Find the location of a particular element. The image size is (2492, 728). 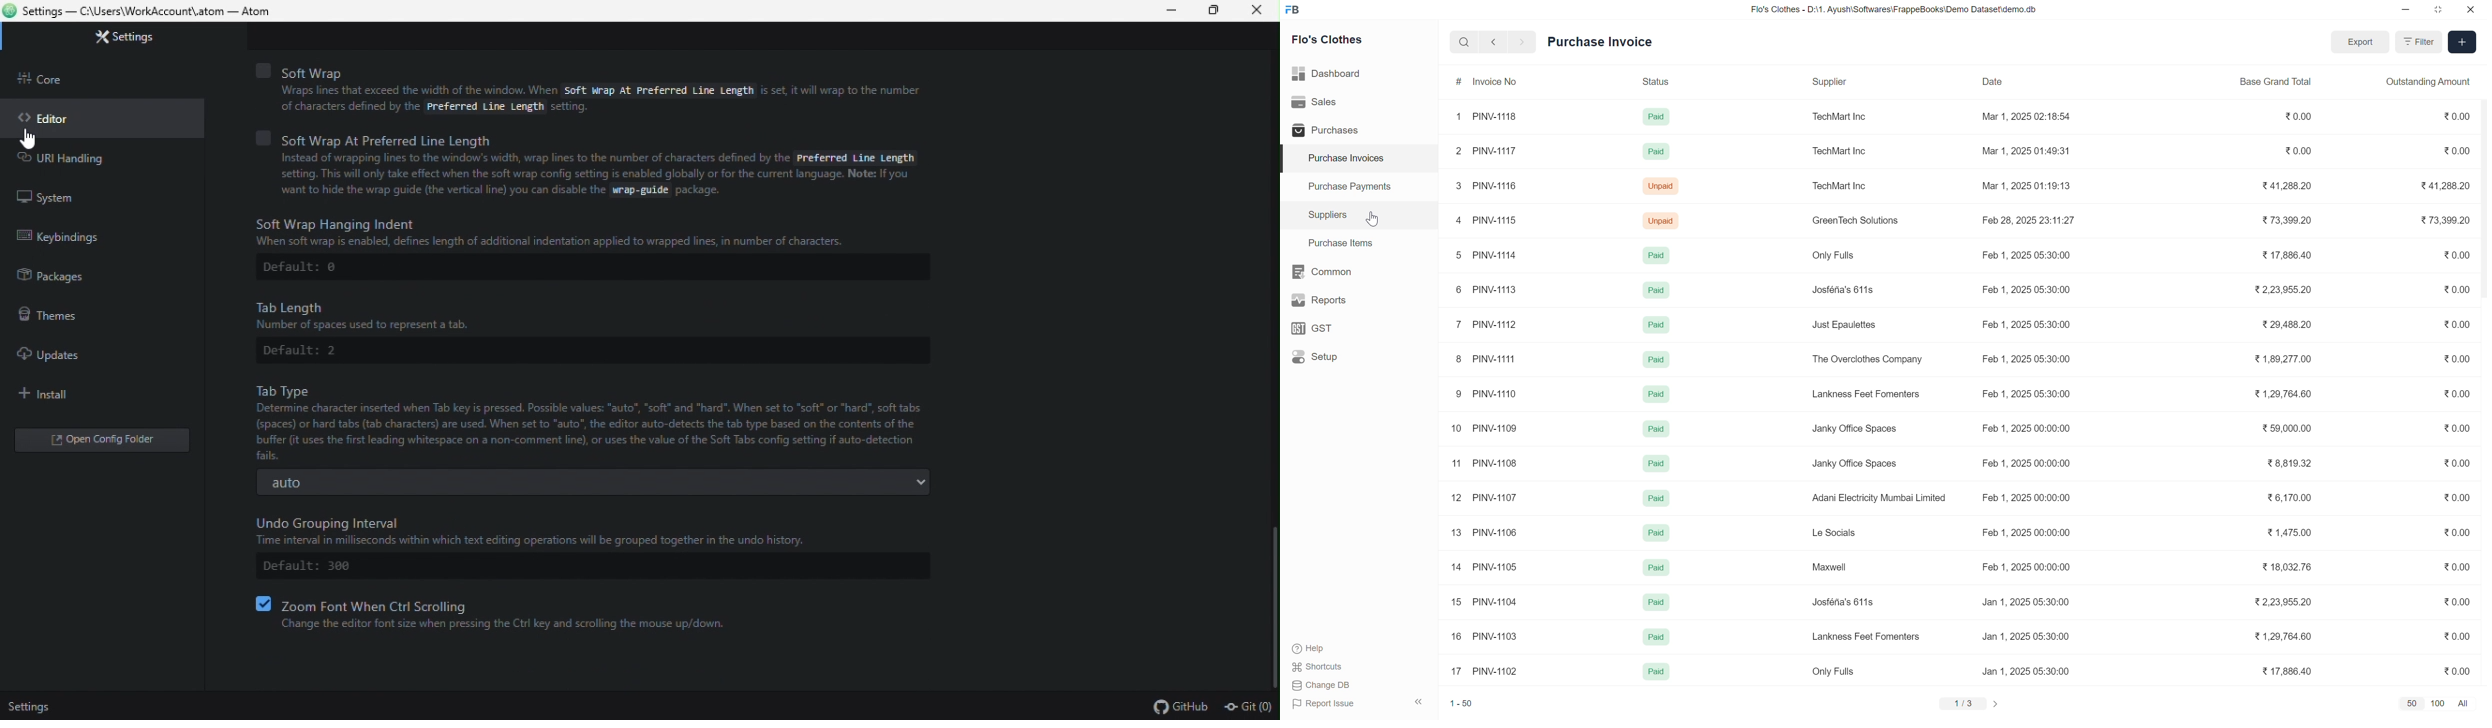

%6,170.00 is located at coordinates (2287, 496).